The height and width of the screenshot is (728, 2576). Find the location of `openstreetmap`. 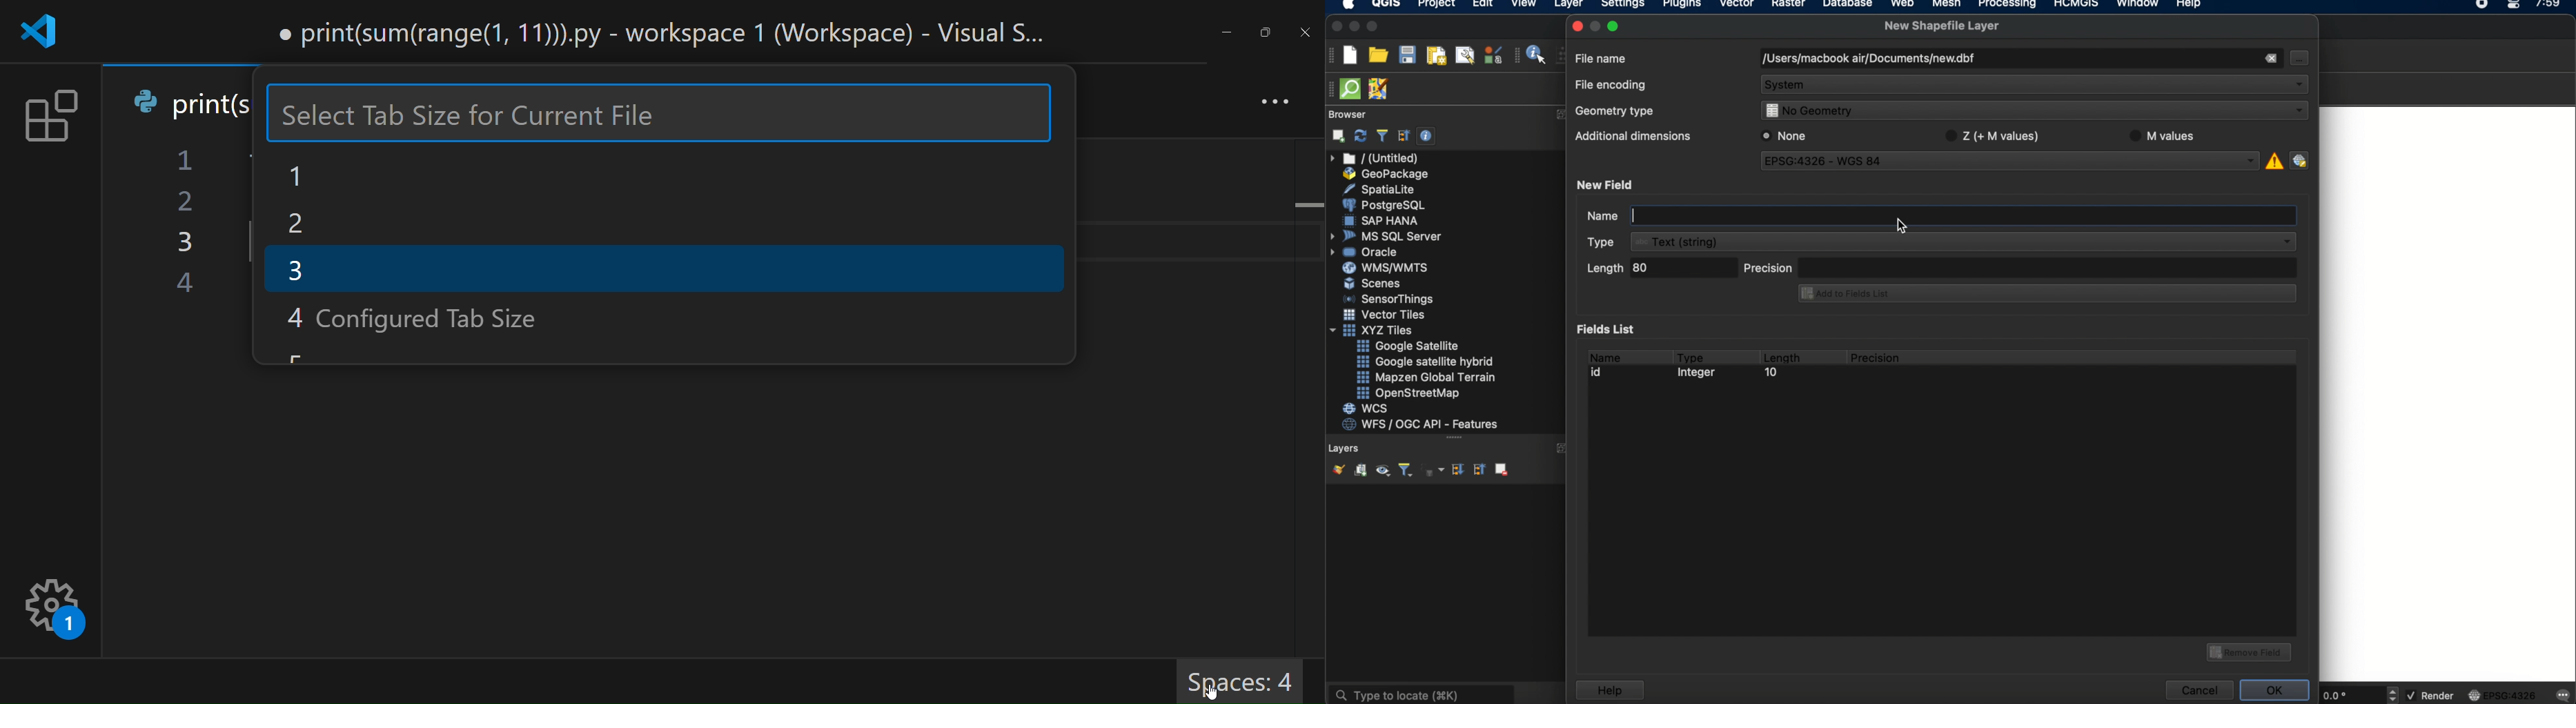

openstreetmap is located at coordinates (1408, 394).